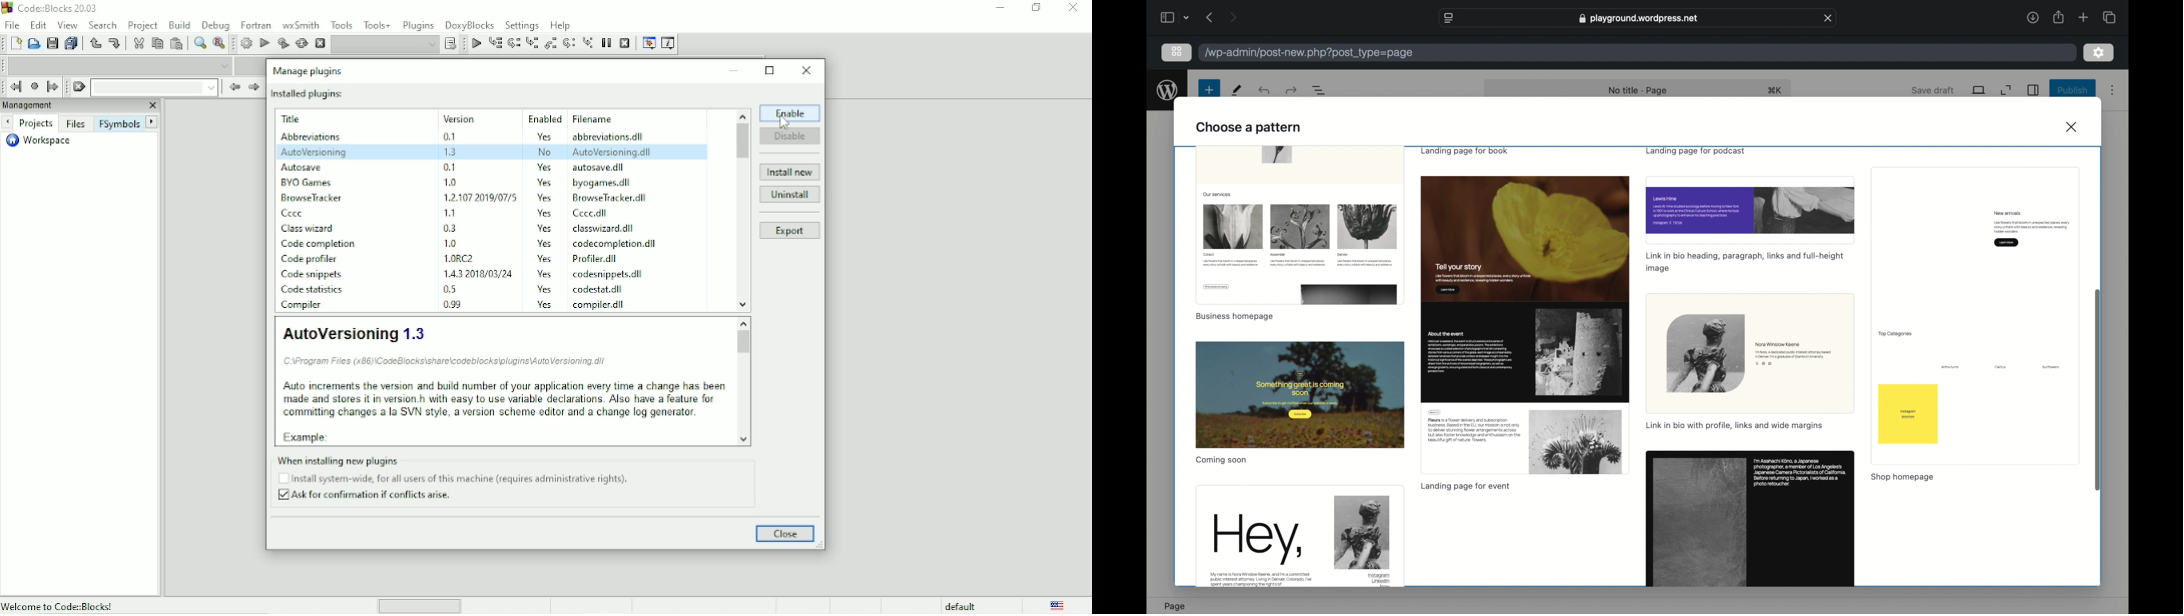  Describe the element at coordinates (450, 212) in the screenshot. I see `version ` at that location.